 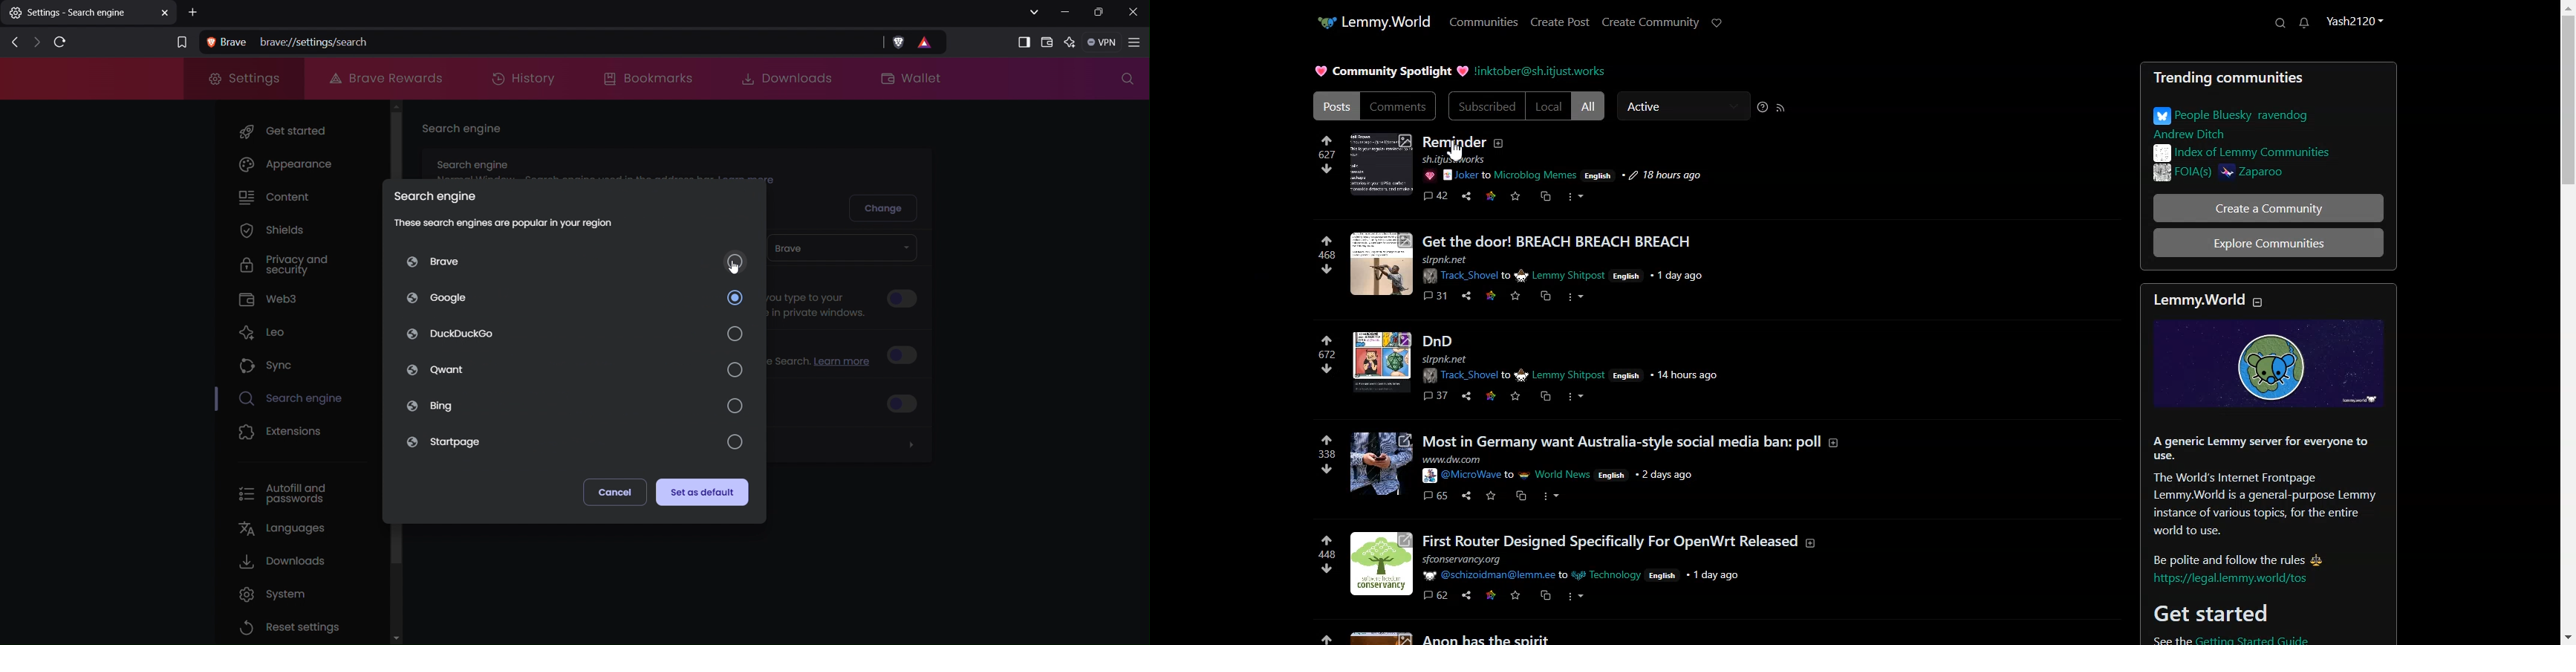 What do you see at coordinates (2267, 125) in the screenshot?
I see `Post` at bounding box center [2267, 125].